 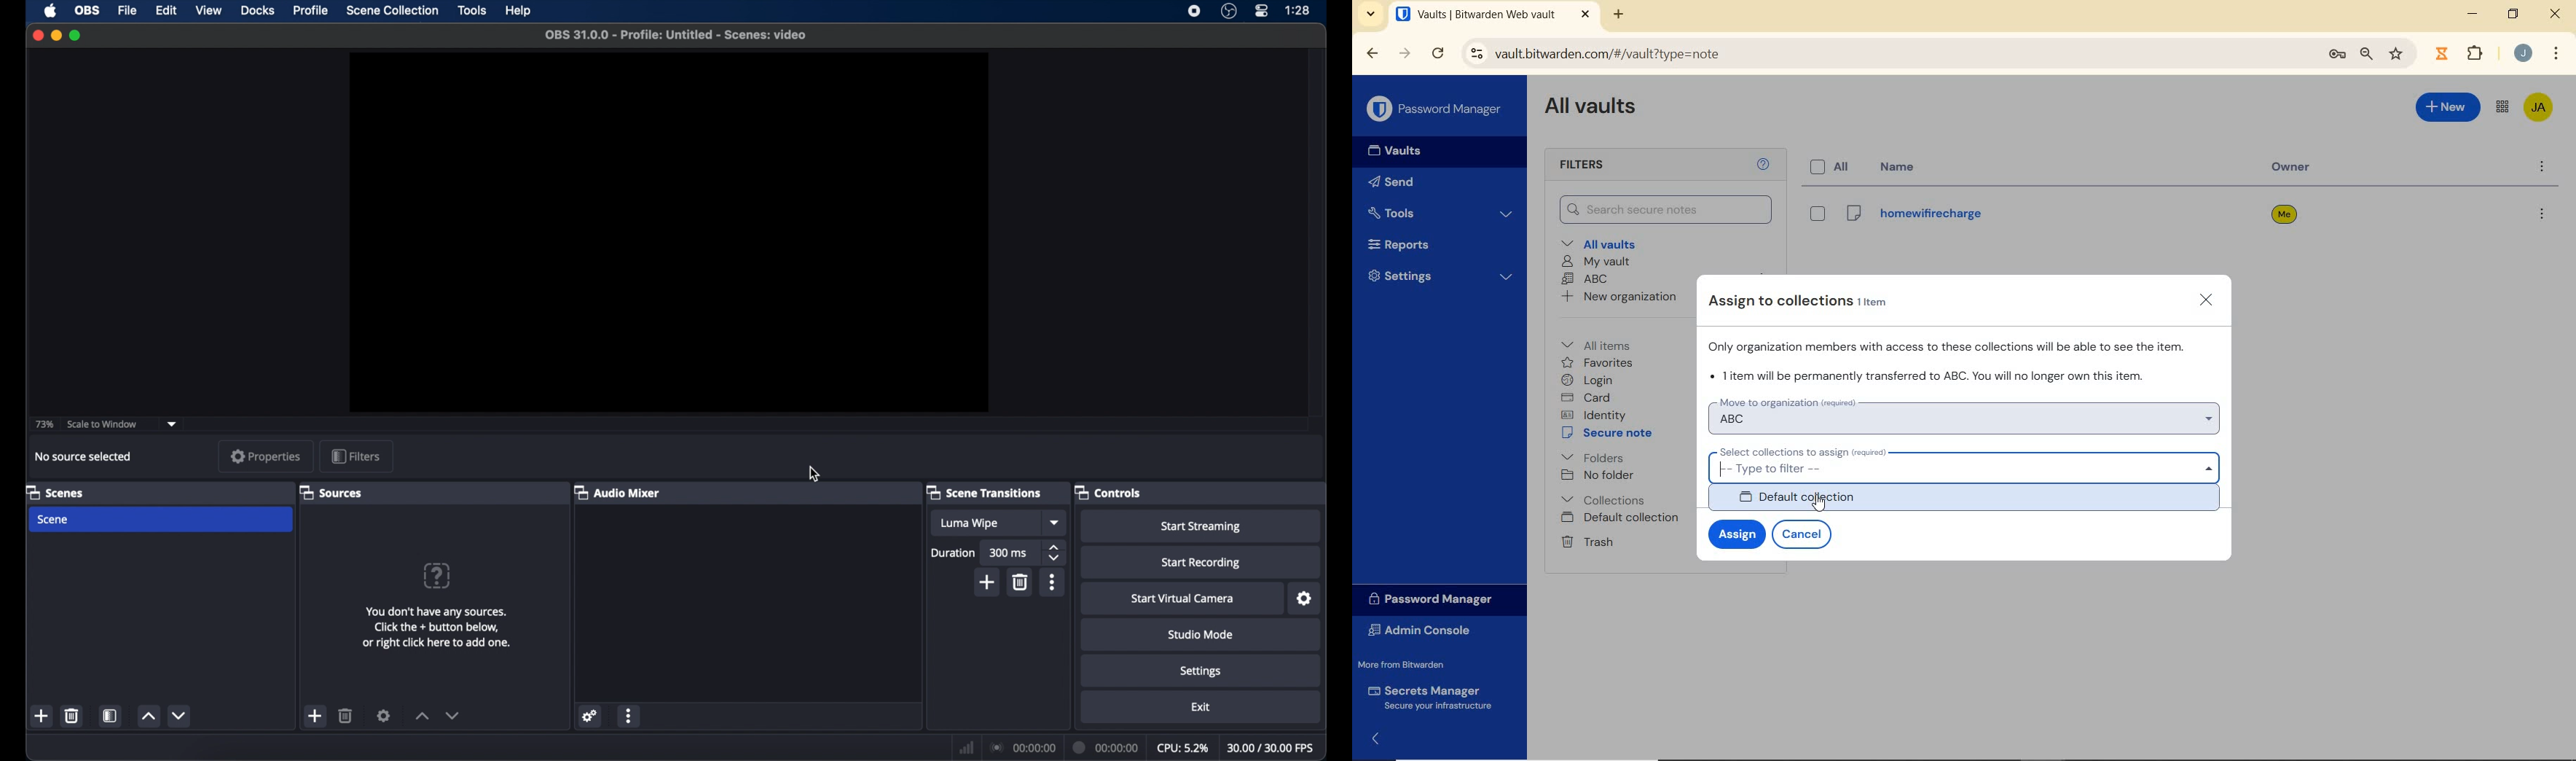 I want to click on delete, so click(x=73, y=717).